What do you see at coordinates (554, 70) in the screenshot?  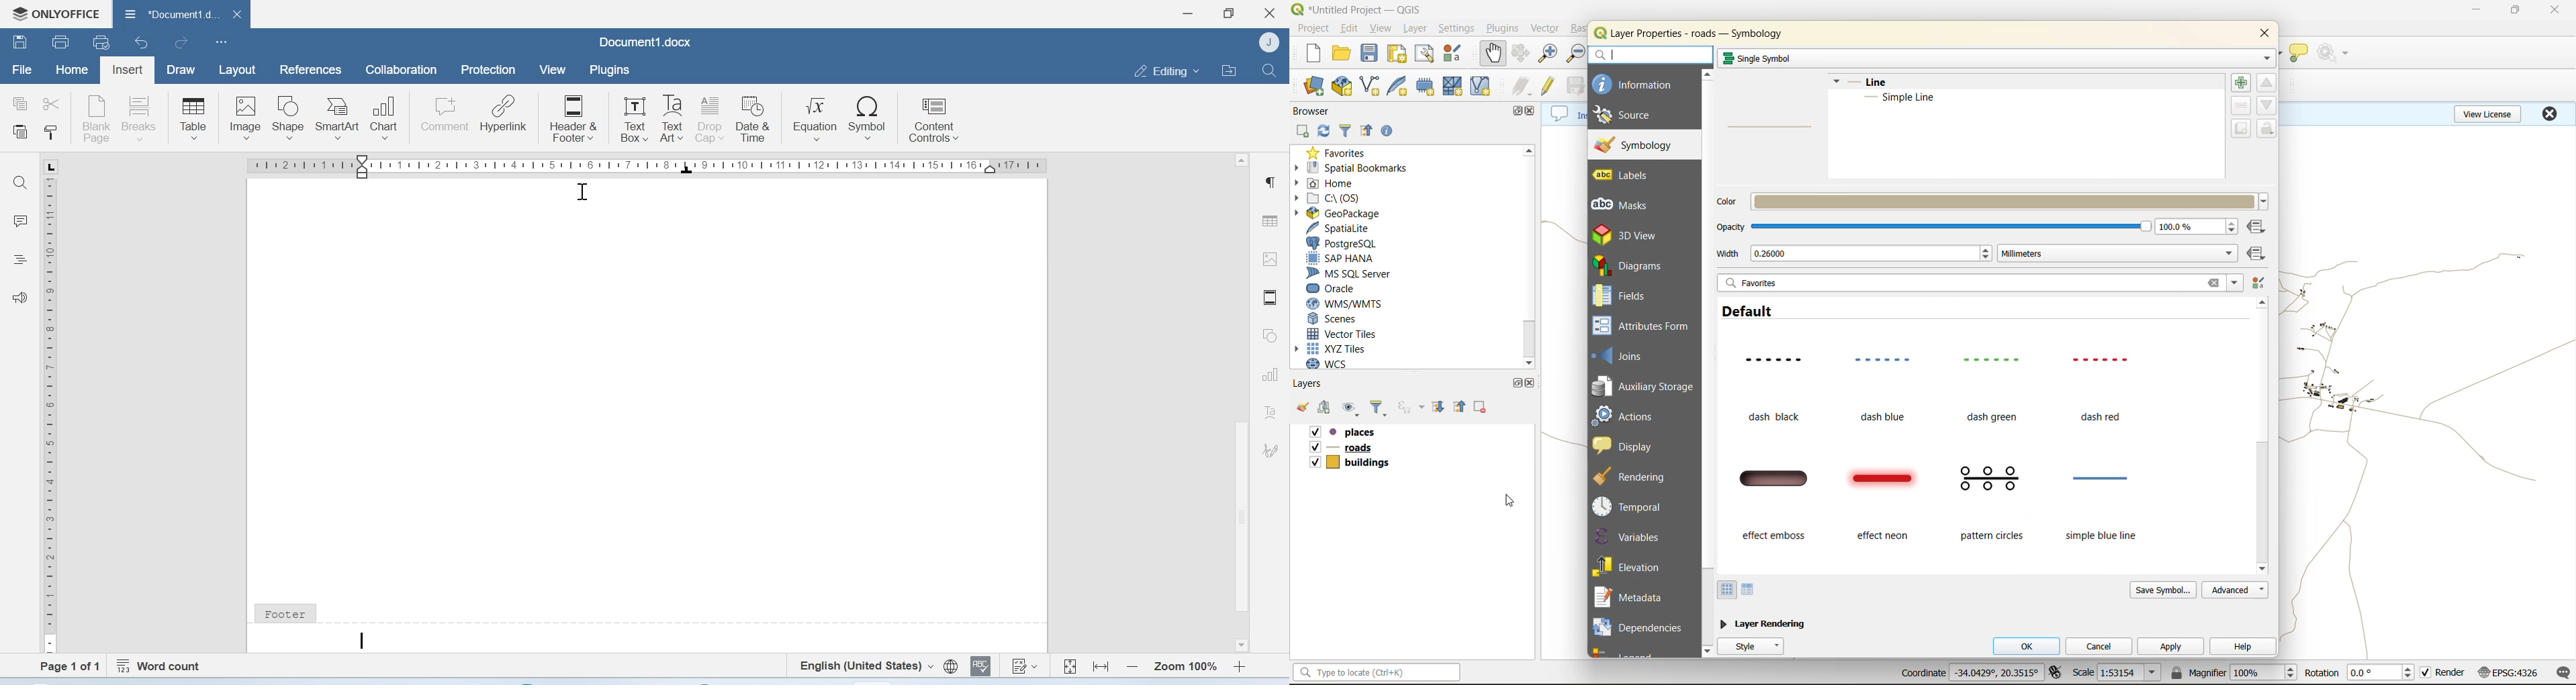 I see `View` at bounding box center [554, 70].